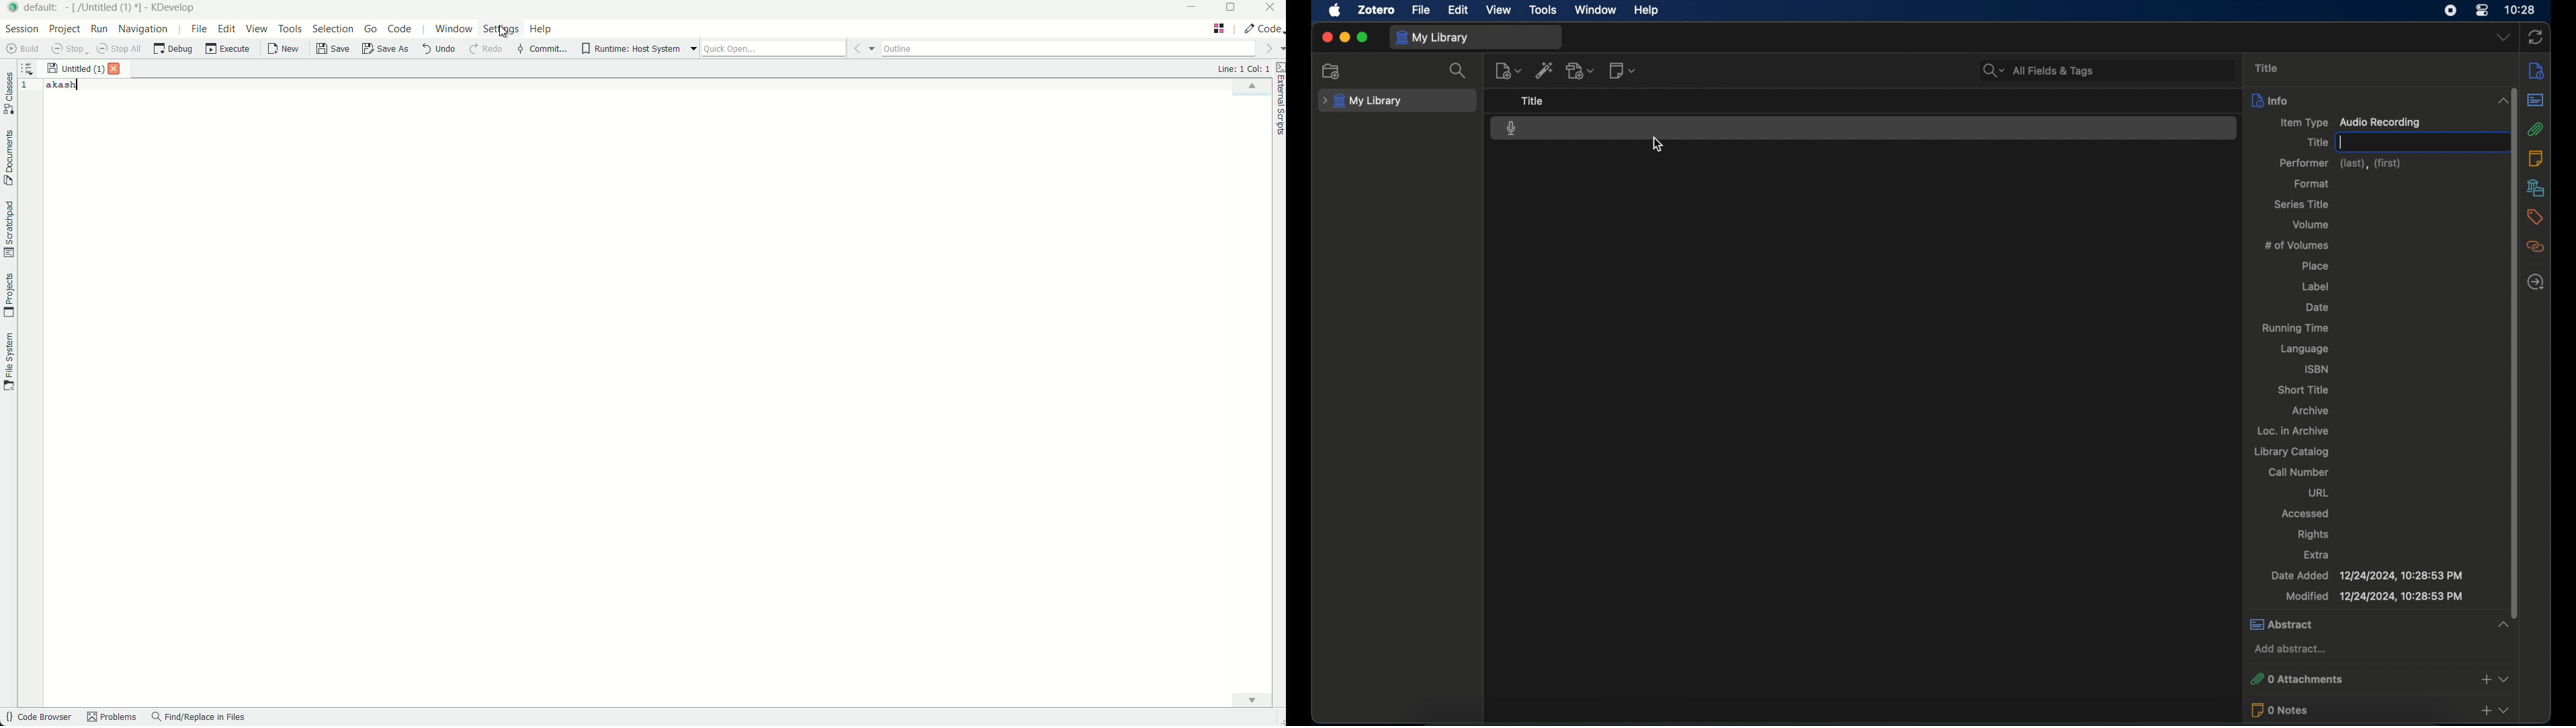  I want to click on new item, so click(1508, 71).